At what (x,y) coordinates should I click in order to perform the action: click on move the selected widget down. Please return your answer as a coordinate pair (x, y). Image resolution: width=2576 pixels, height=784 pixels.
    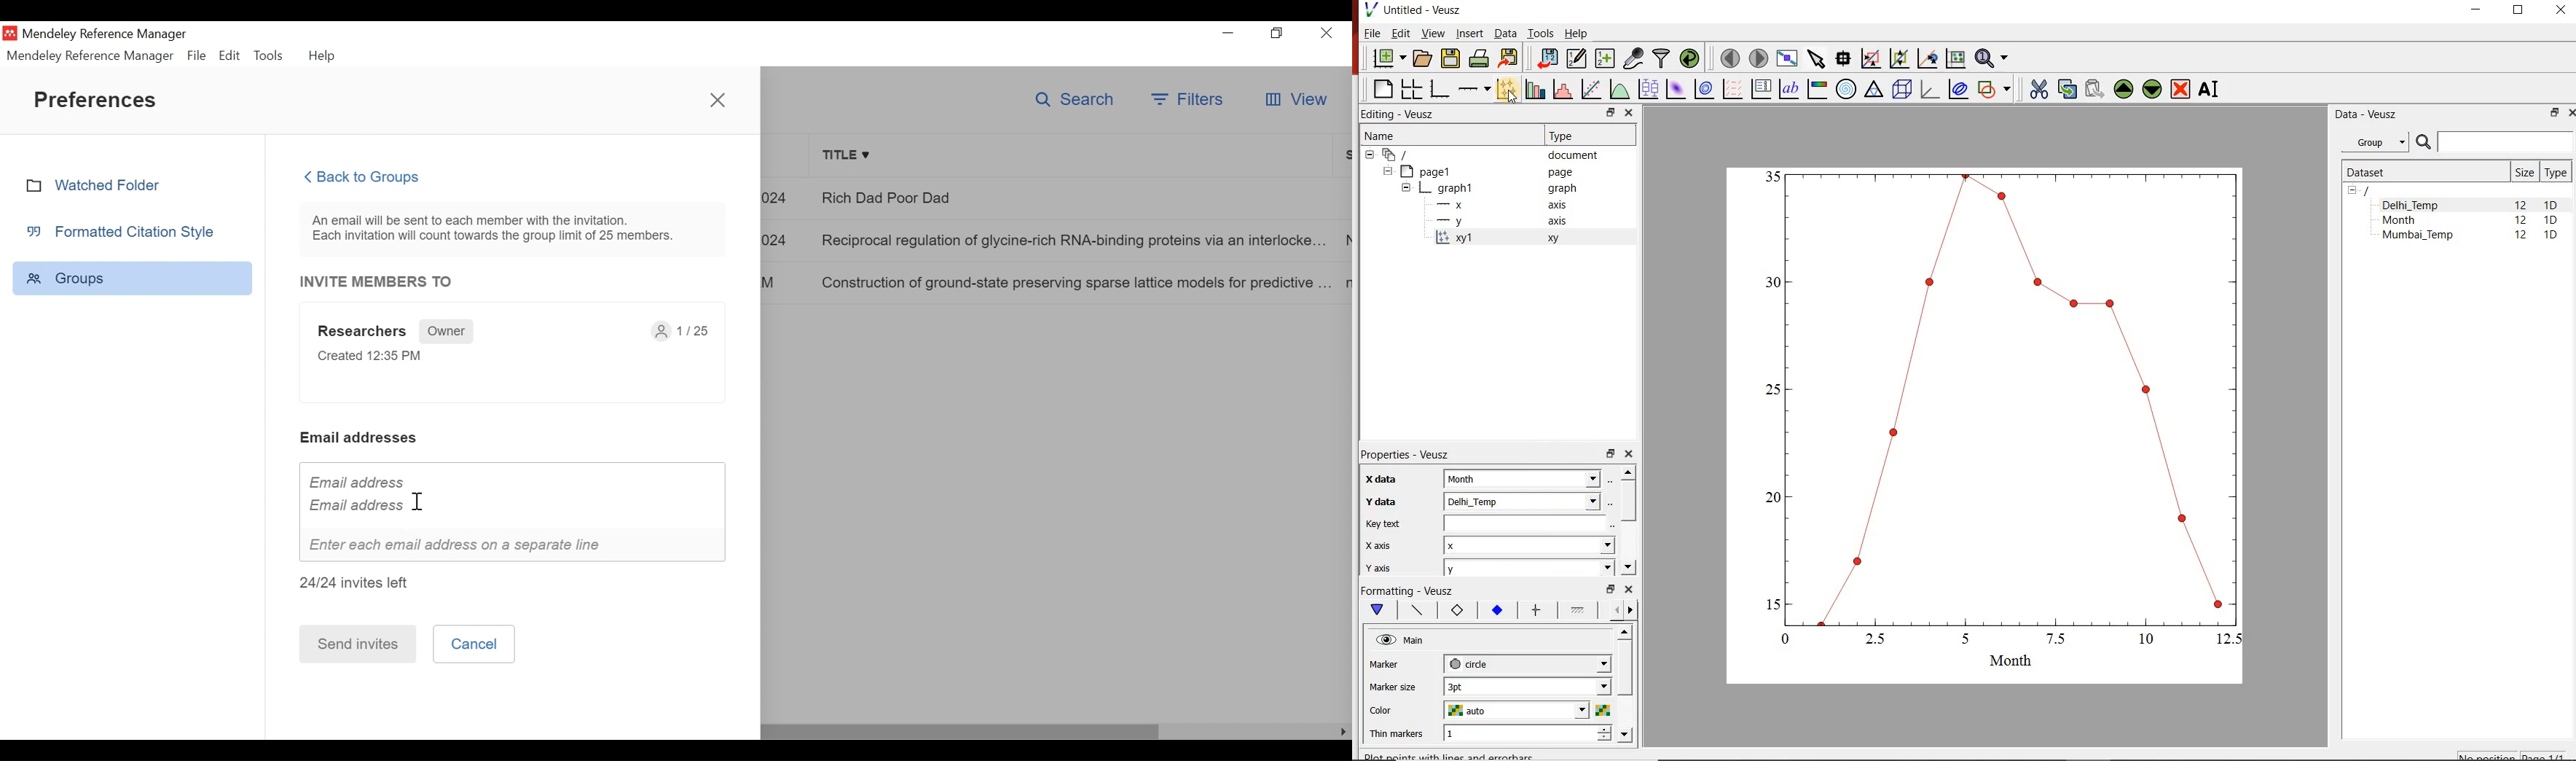
    Looking at the image, I should click on (2152, 90).